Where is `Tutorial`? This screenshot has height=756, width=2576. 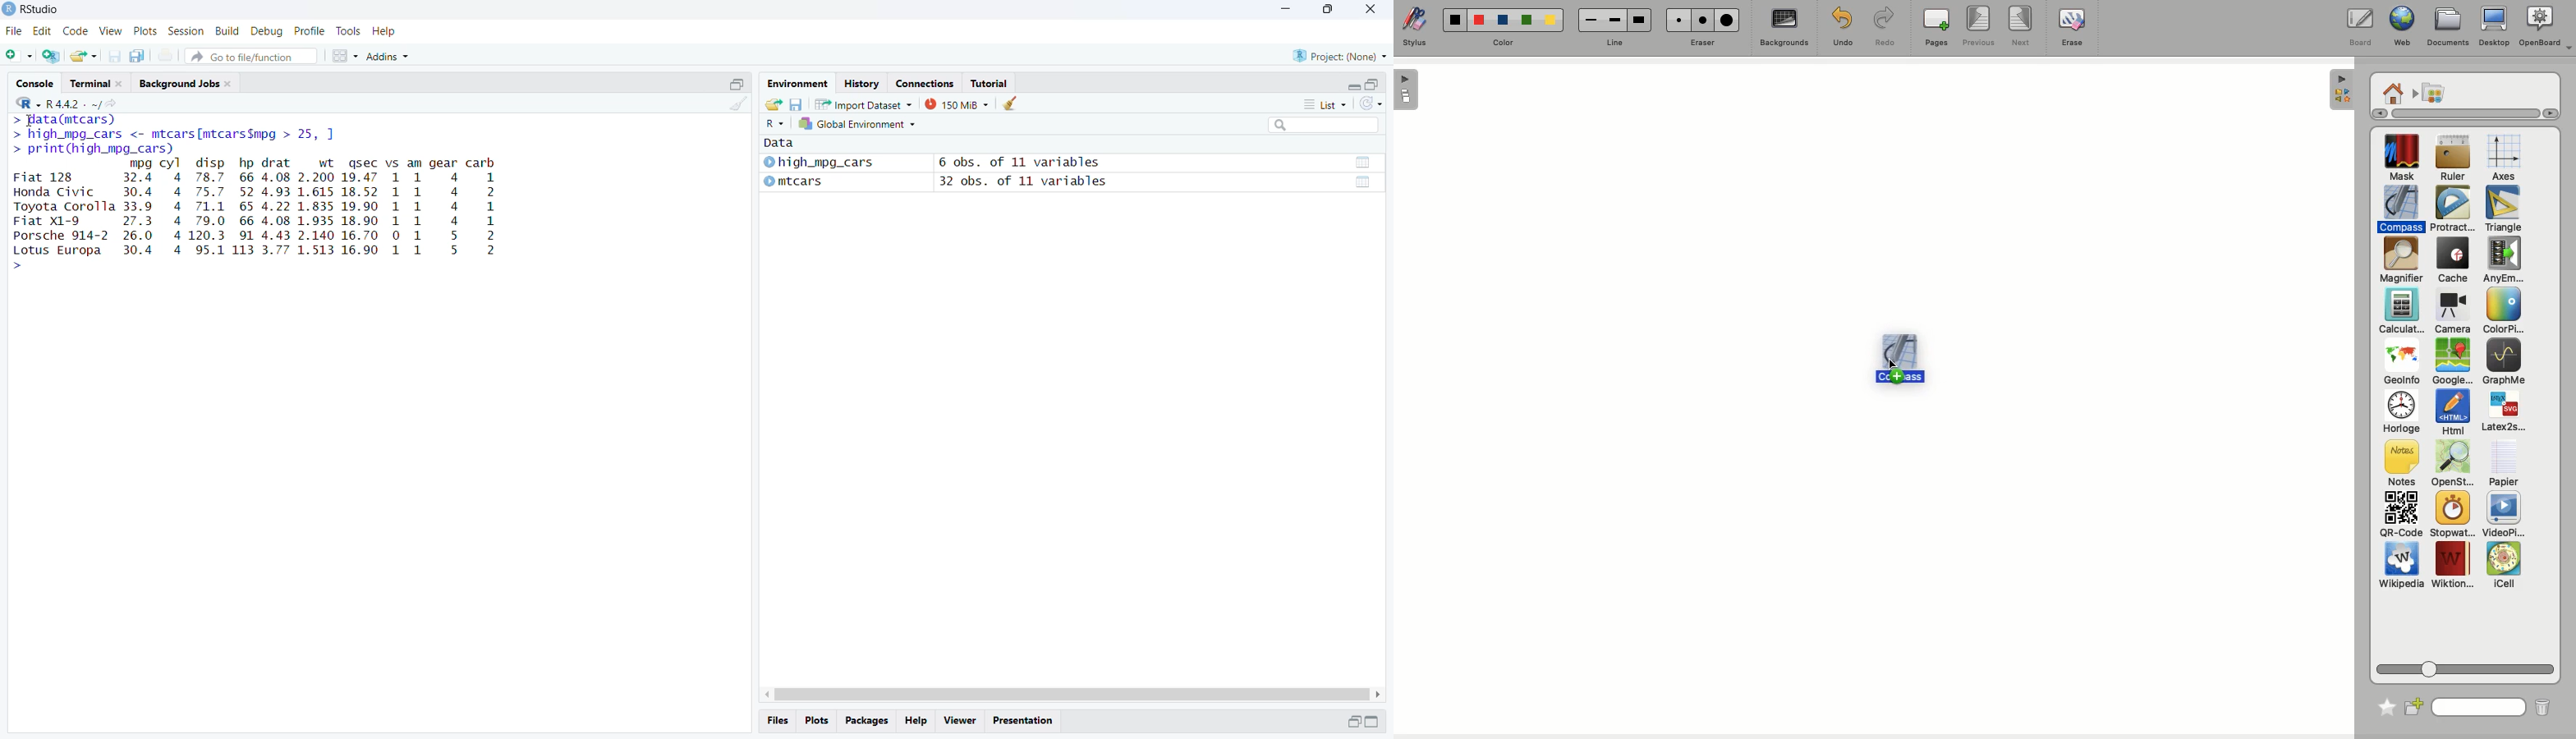
Tutorial is located at coordinates (990, 83).